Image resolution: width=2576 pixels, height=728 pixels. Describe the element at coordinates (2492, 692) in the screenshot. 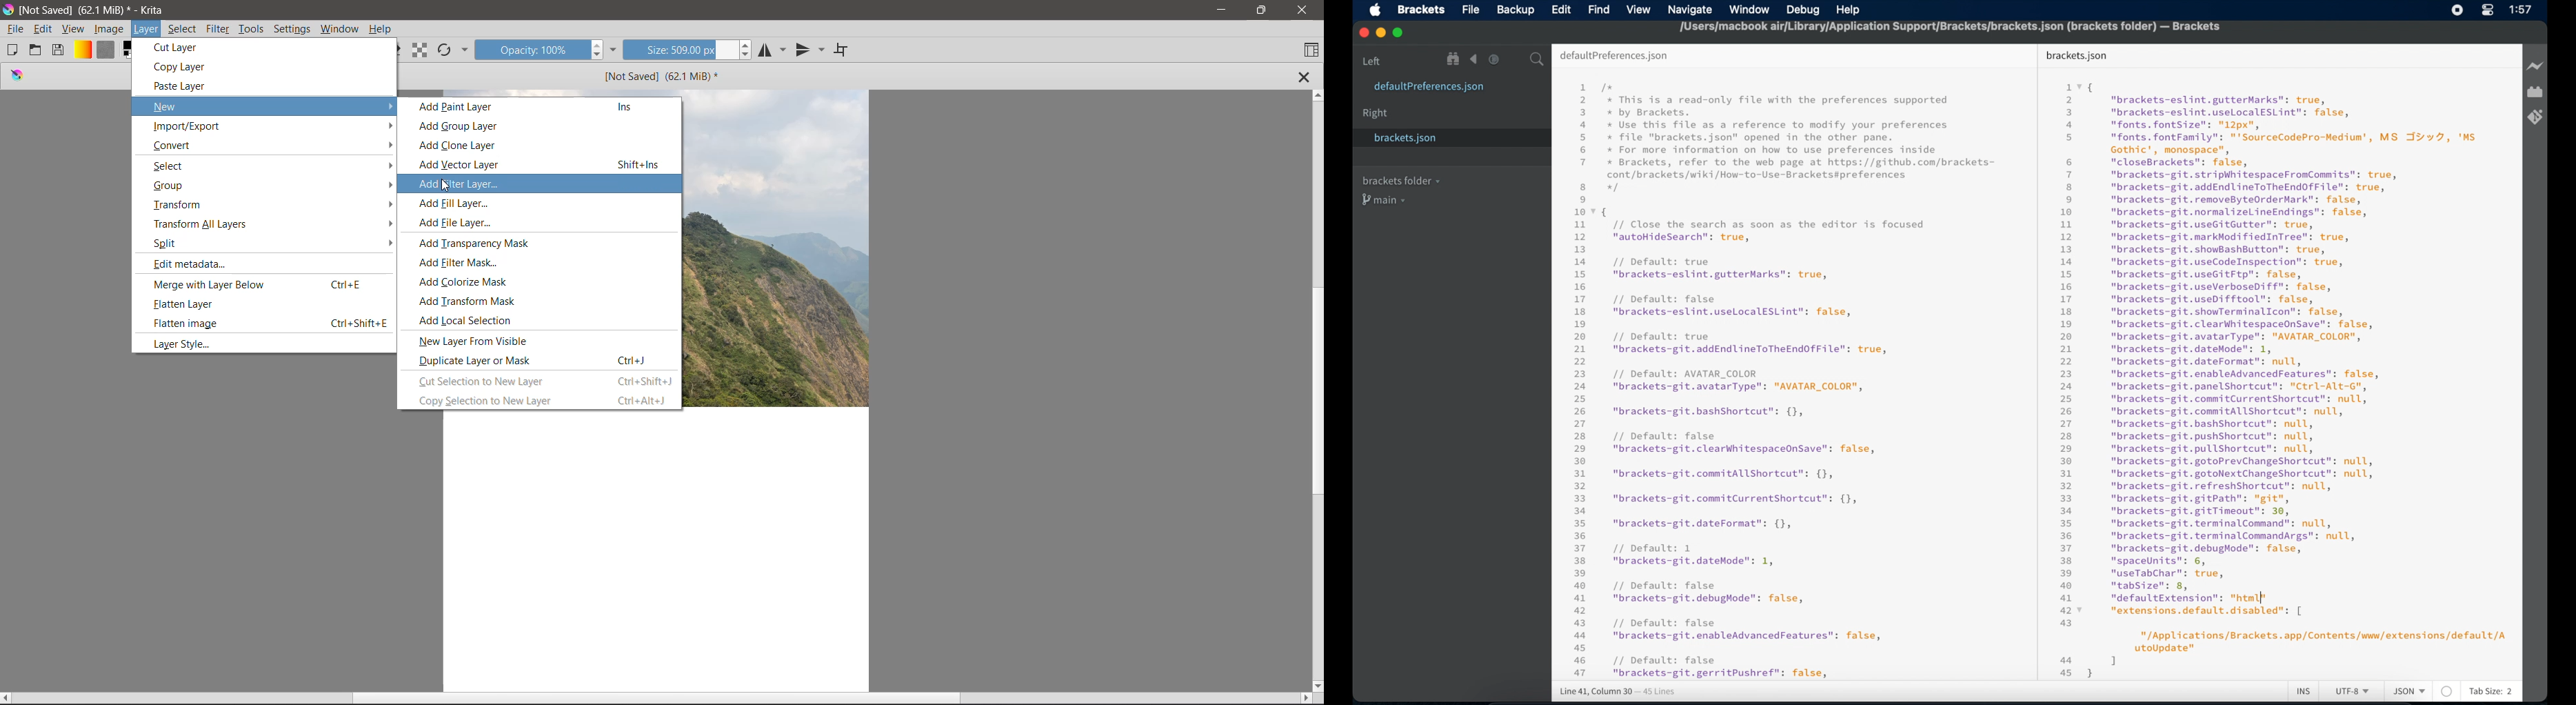

I see `tab size: 2` at that location.